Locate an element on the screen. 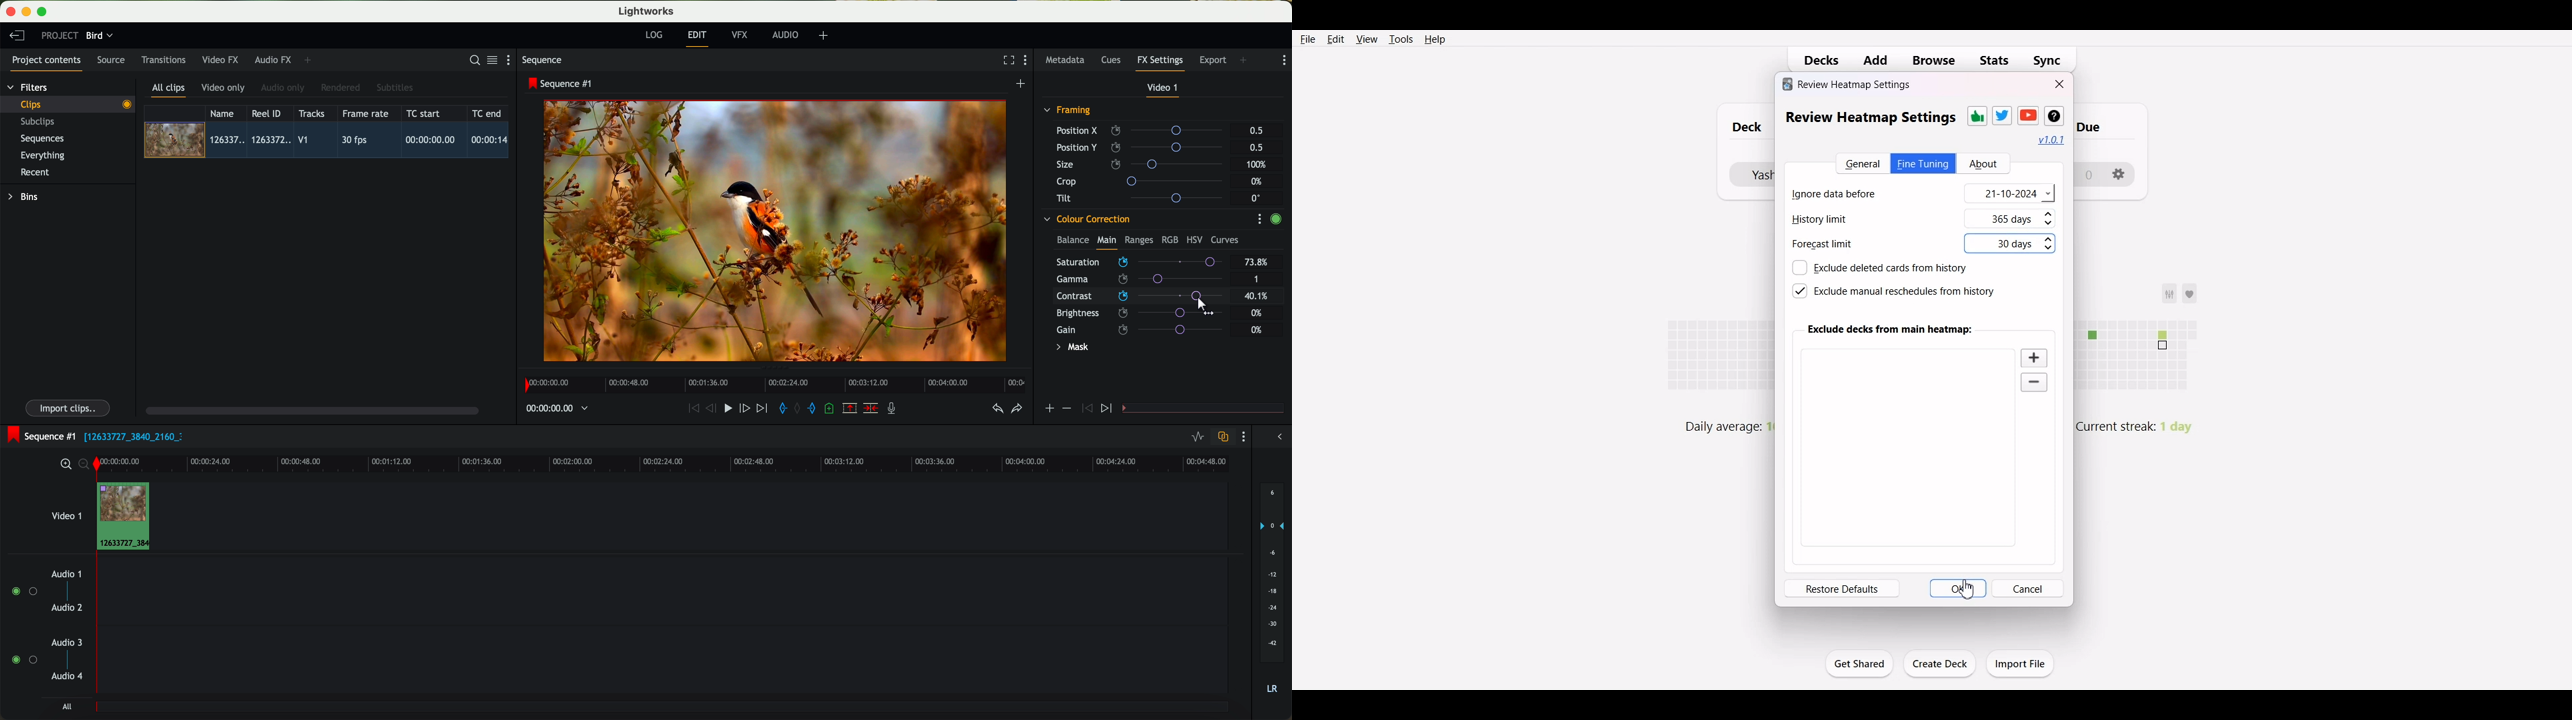  Tools is located at coordinates (1400, 39).